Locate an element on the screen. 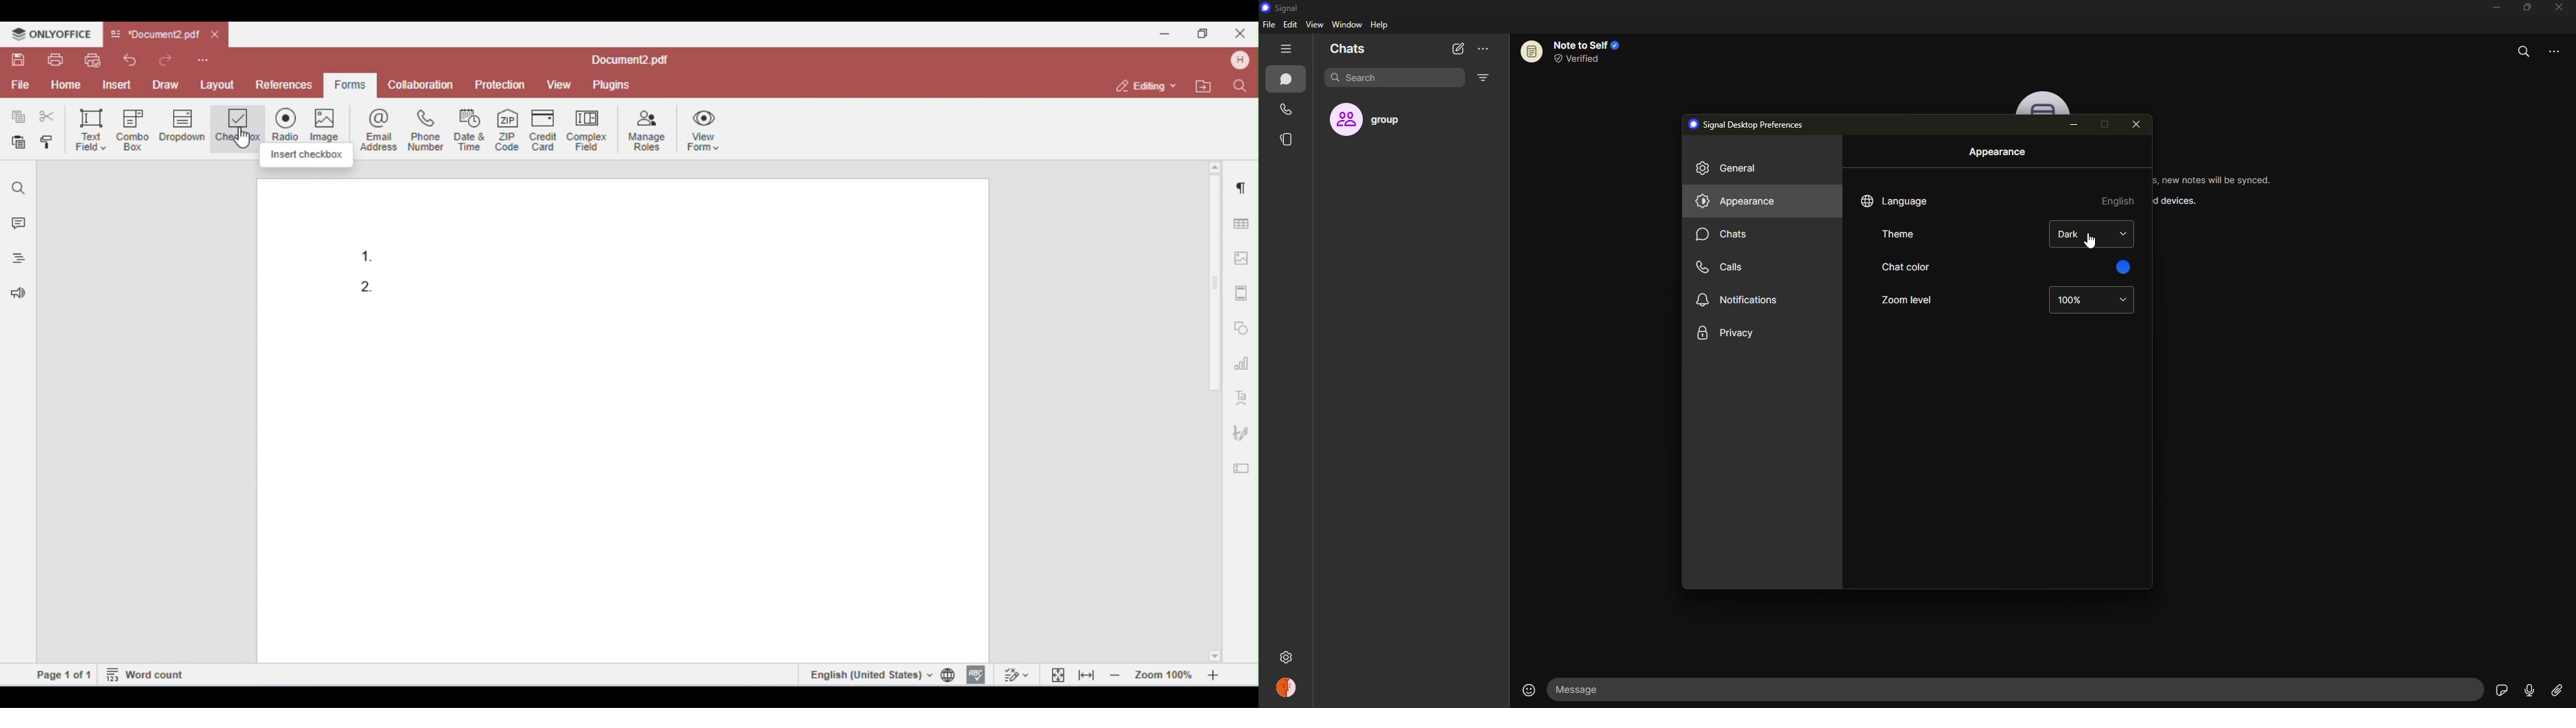 This screenshot has width=2576, height=728. search is located at coordinates (1366, 78).